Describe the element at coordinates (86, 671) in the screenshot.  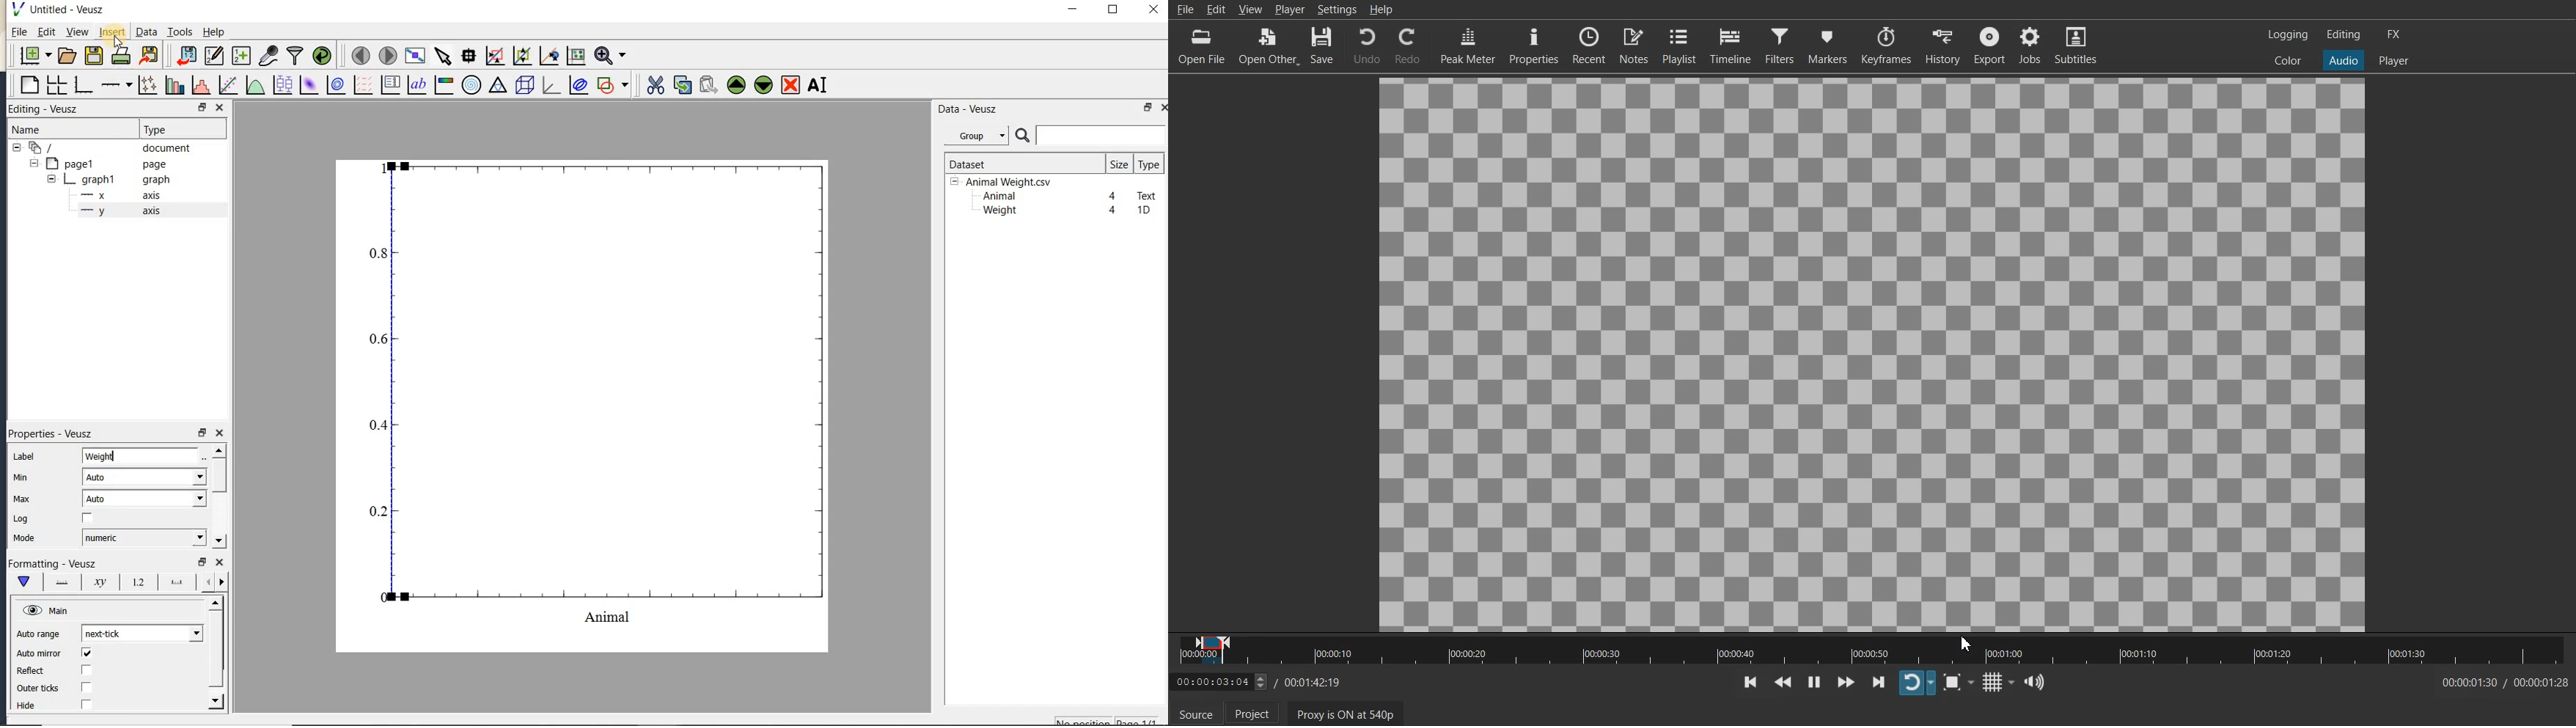
I see `check/uncheck` at that location.